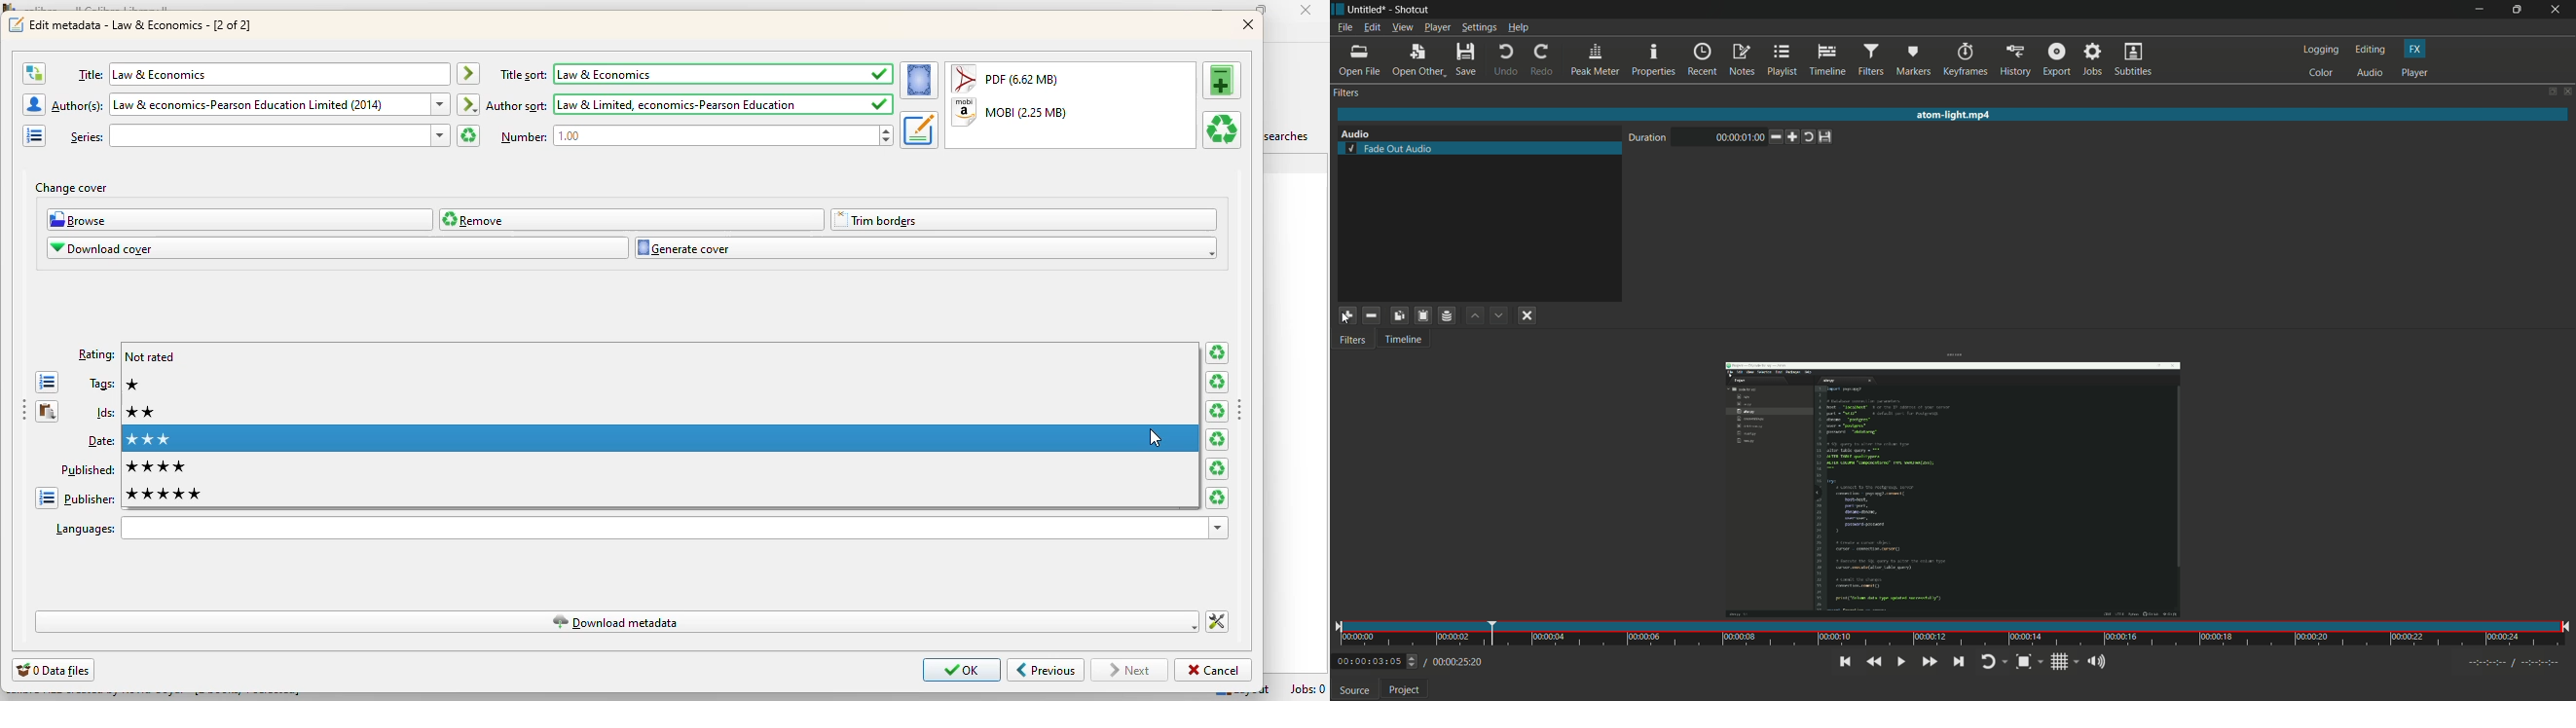  What do you see at coordinates (45, 498) in the screenshot?
I see `open the manage publishers editor` at bounding box center [45, 498].